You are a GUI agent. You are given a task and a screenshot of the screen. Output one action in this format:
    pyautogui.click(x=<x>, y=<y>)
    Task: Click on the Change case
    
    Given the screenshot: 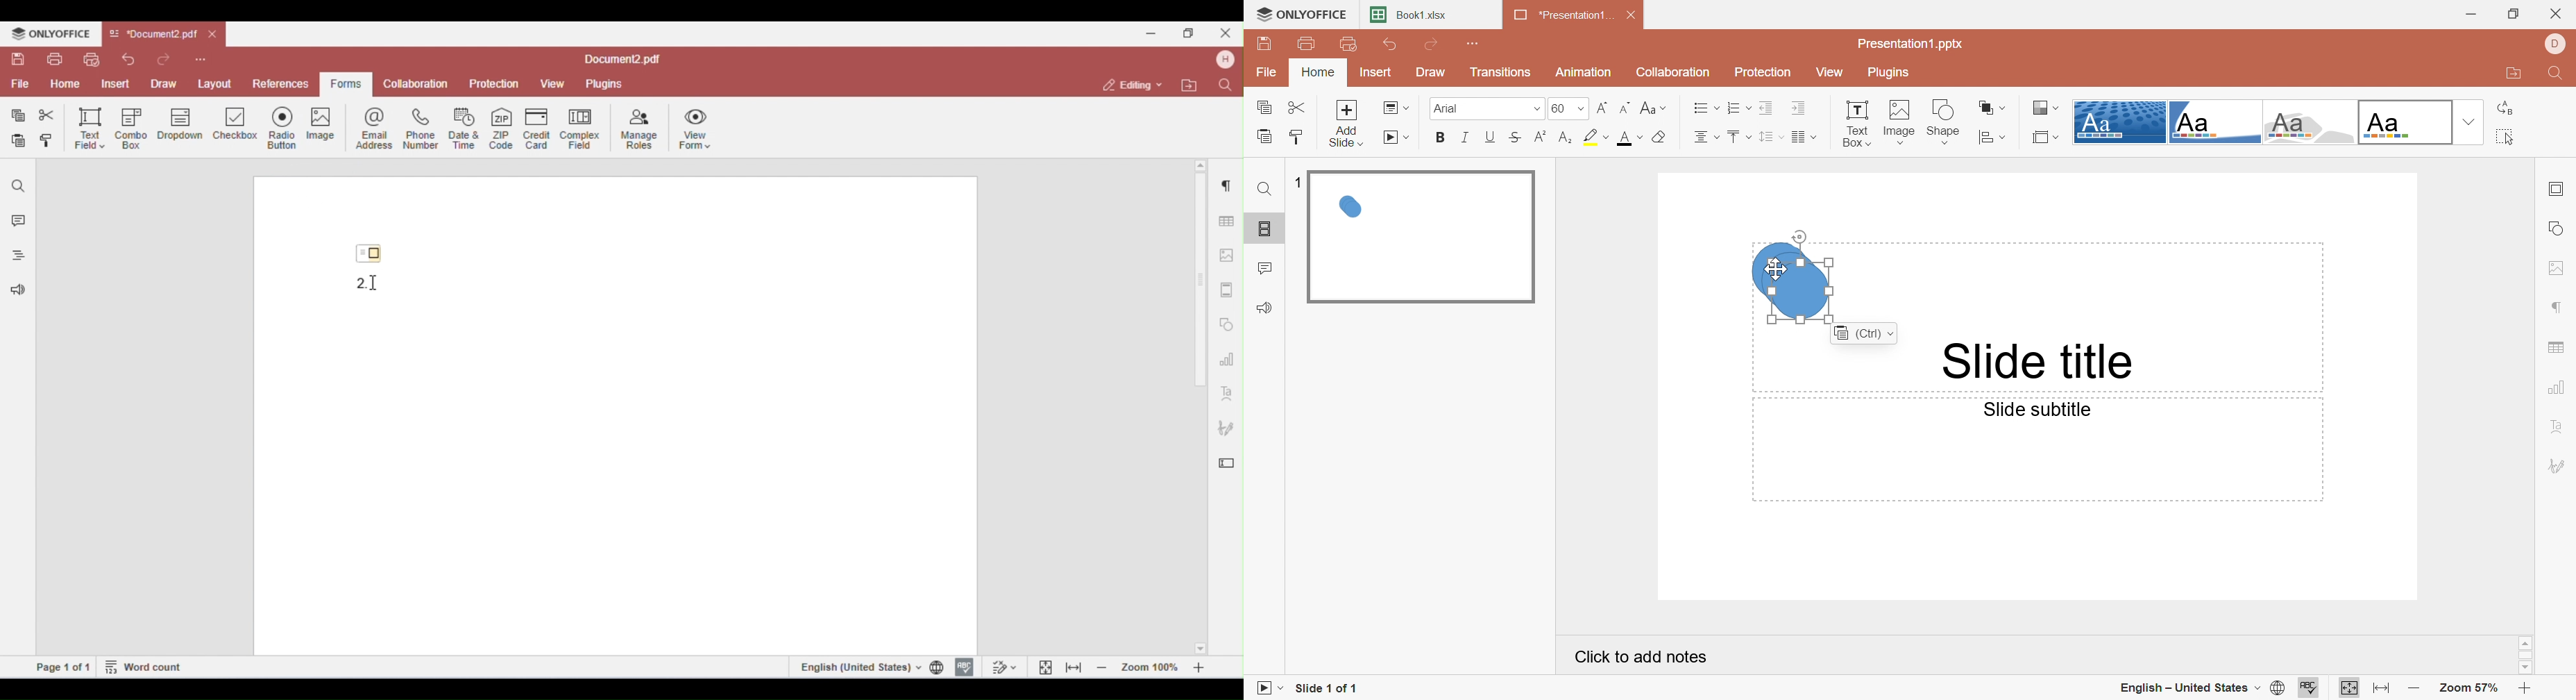 What is the action you would take?
    pyautogui.click(x=1654, y=107)
    